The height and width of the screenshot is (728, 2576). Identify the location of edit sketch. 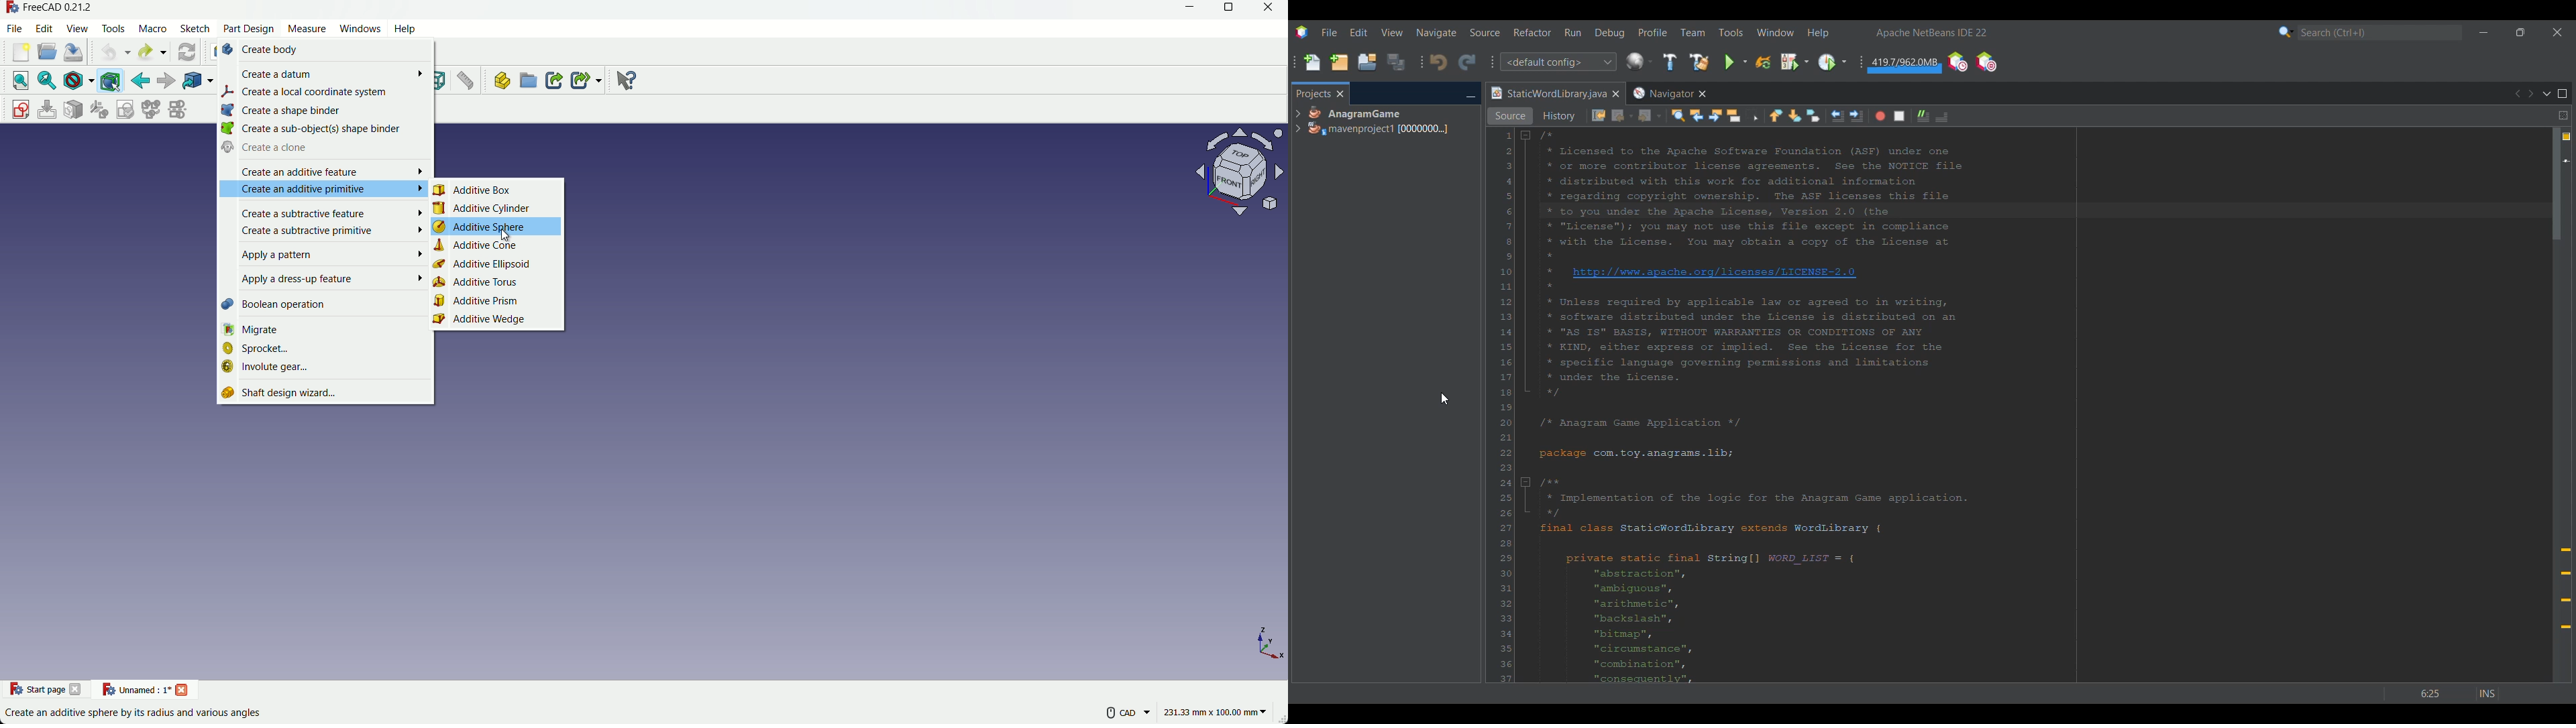
(48, 109).